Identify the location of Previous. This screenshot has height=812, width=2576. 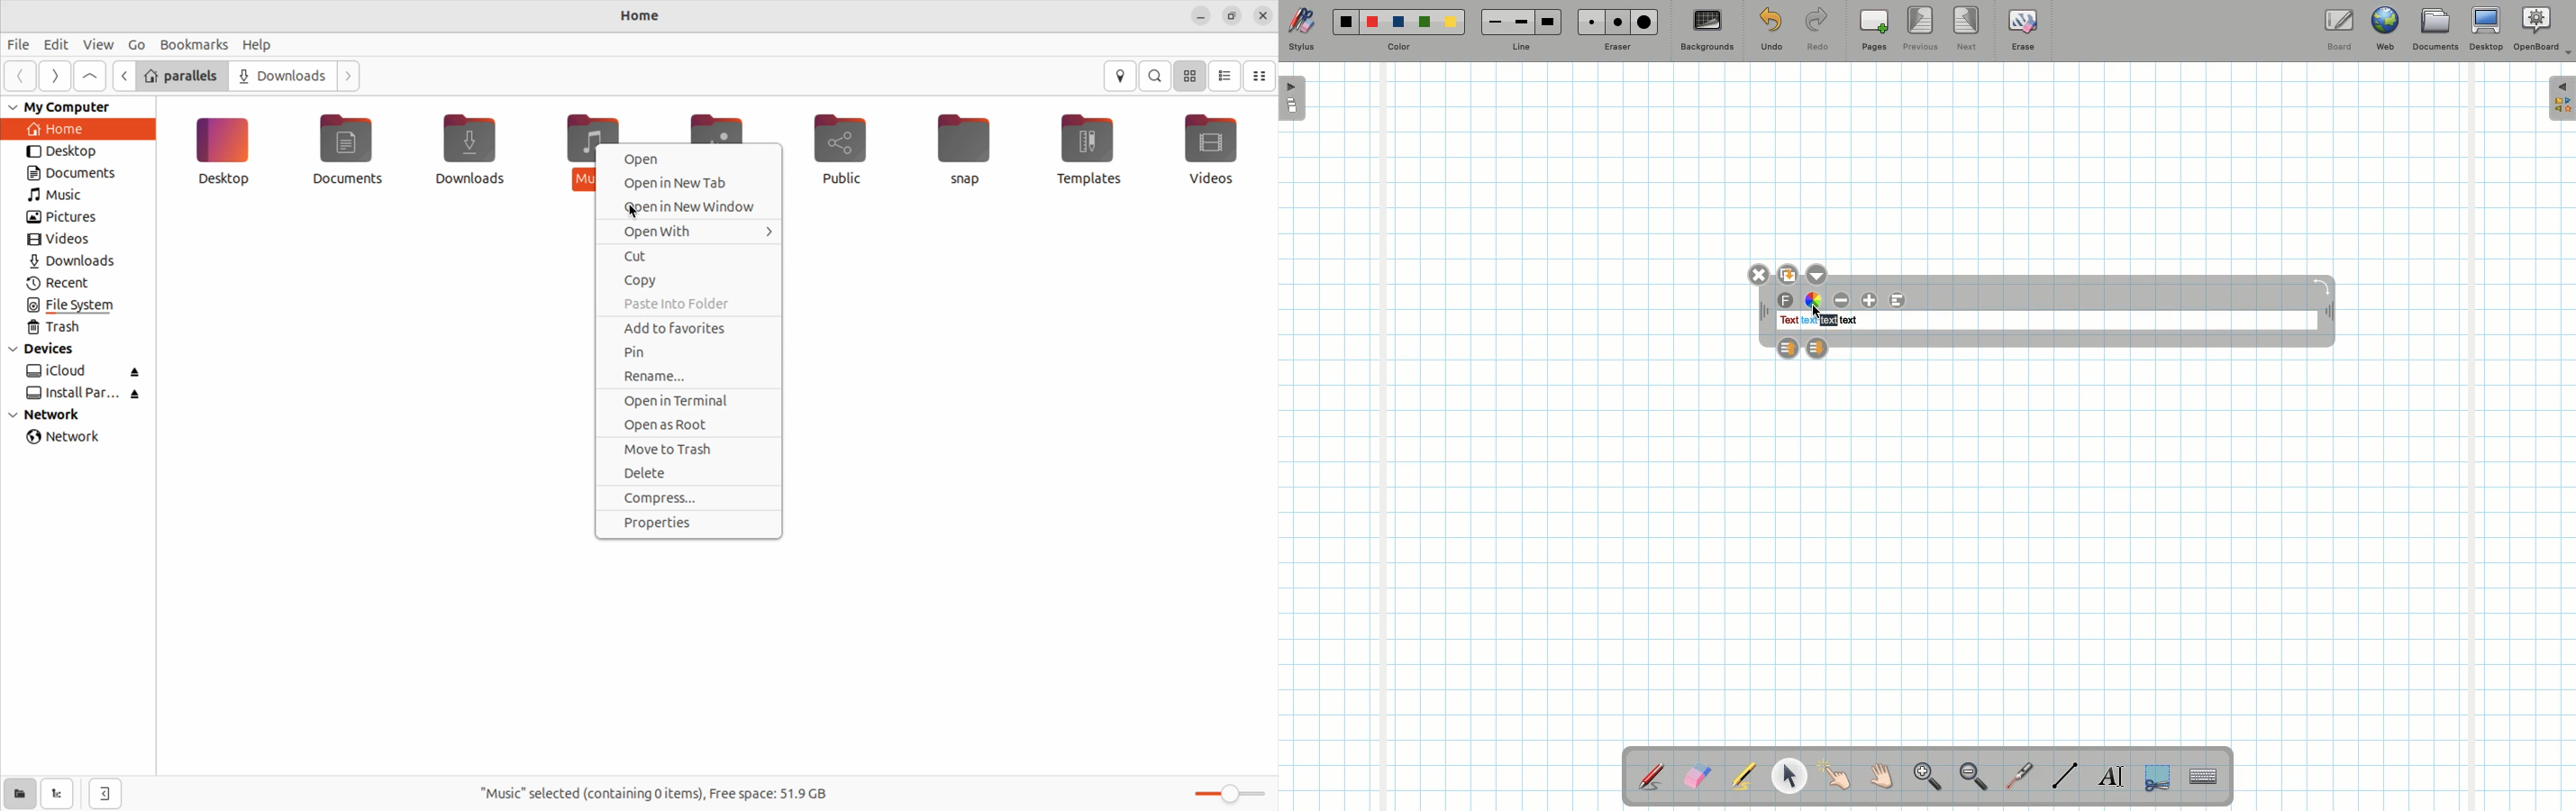
(1922, 30).